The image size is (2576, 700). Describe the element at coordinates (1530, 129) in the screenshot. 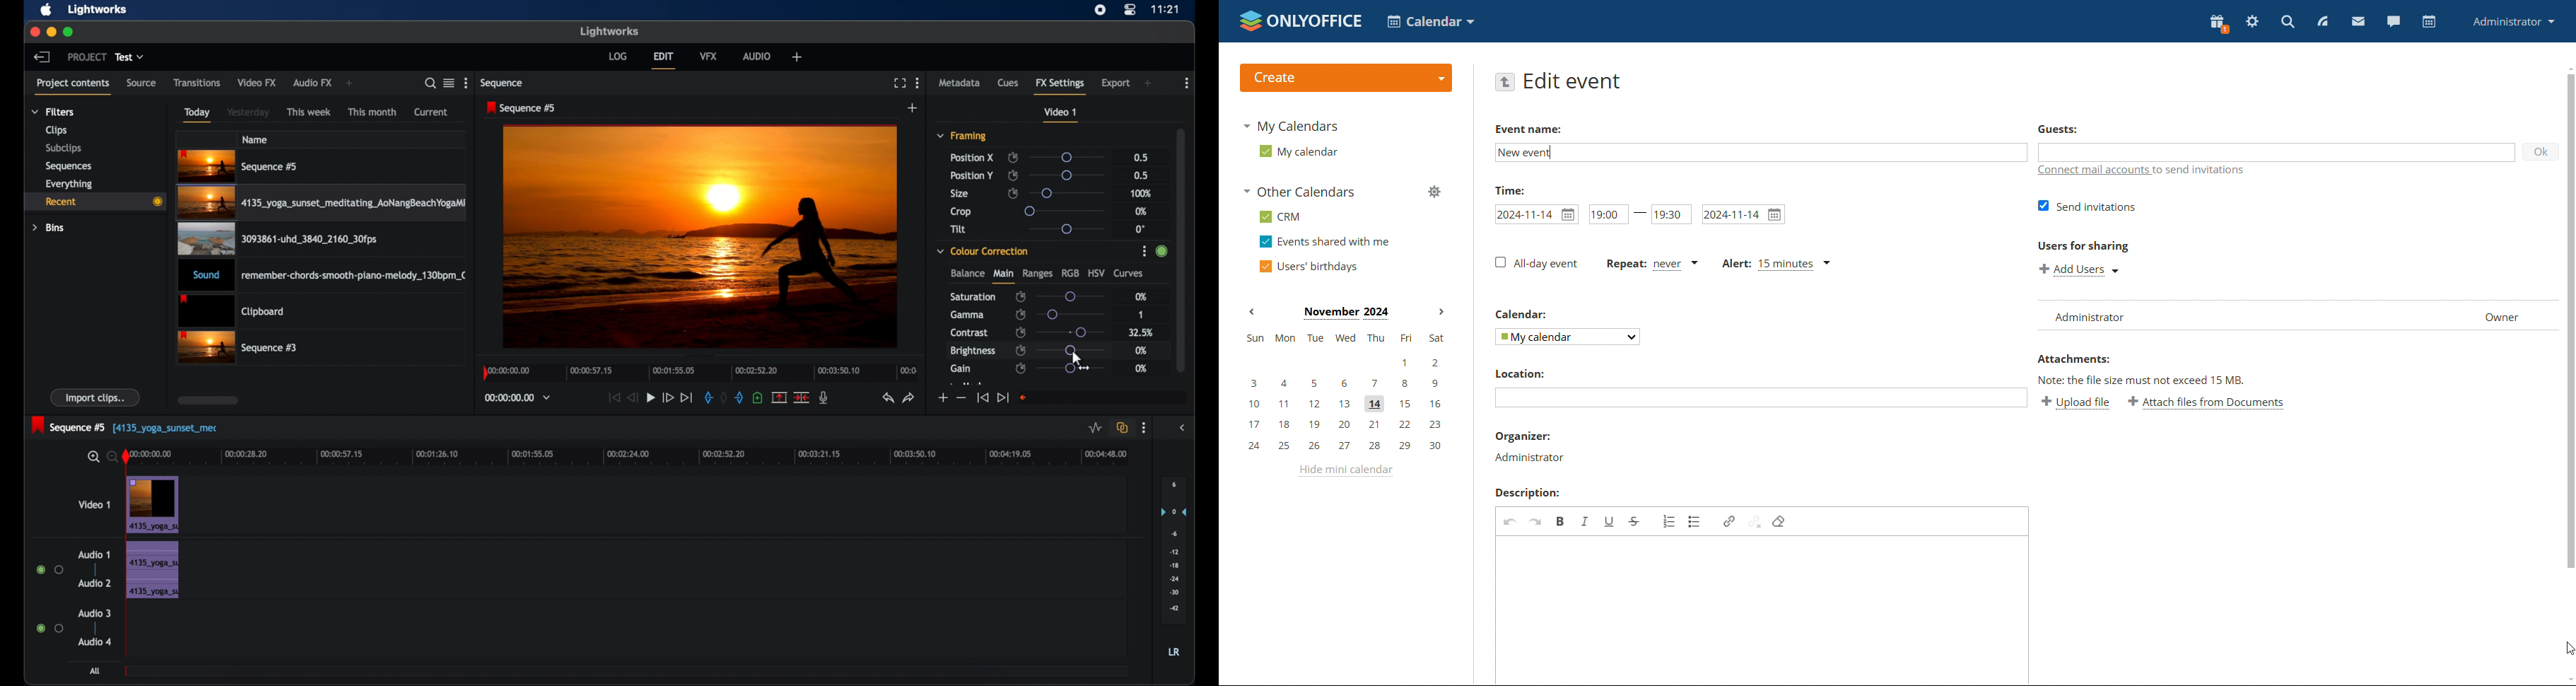

I see `event name` at that location.